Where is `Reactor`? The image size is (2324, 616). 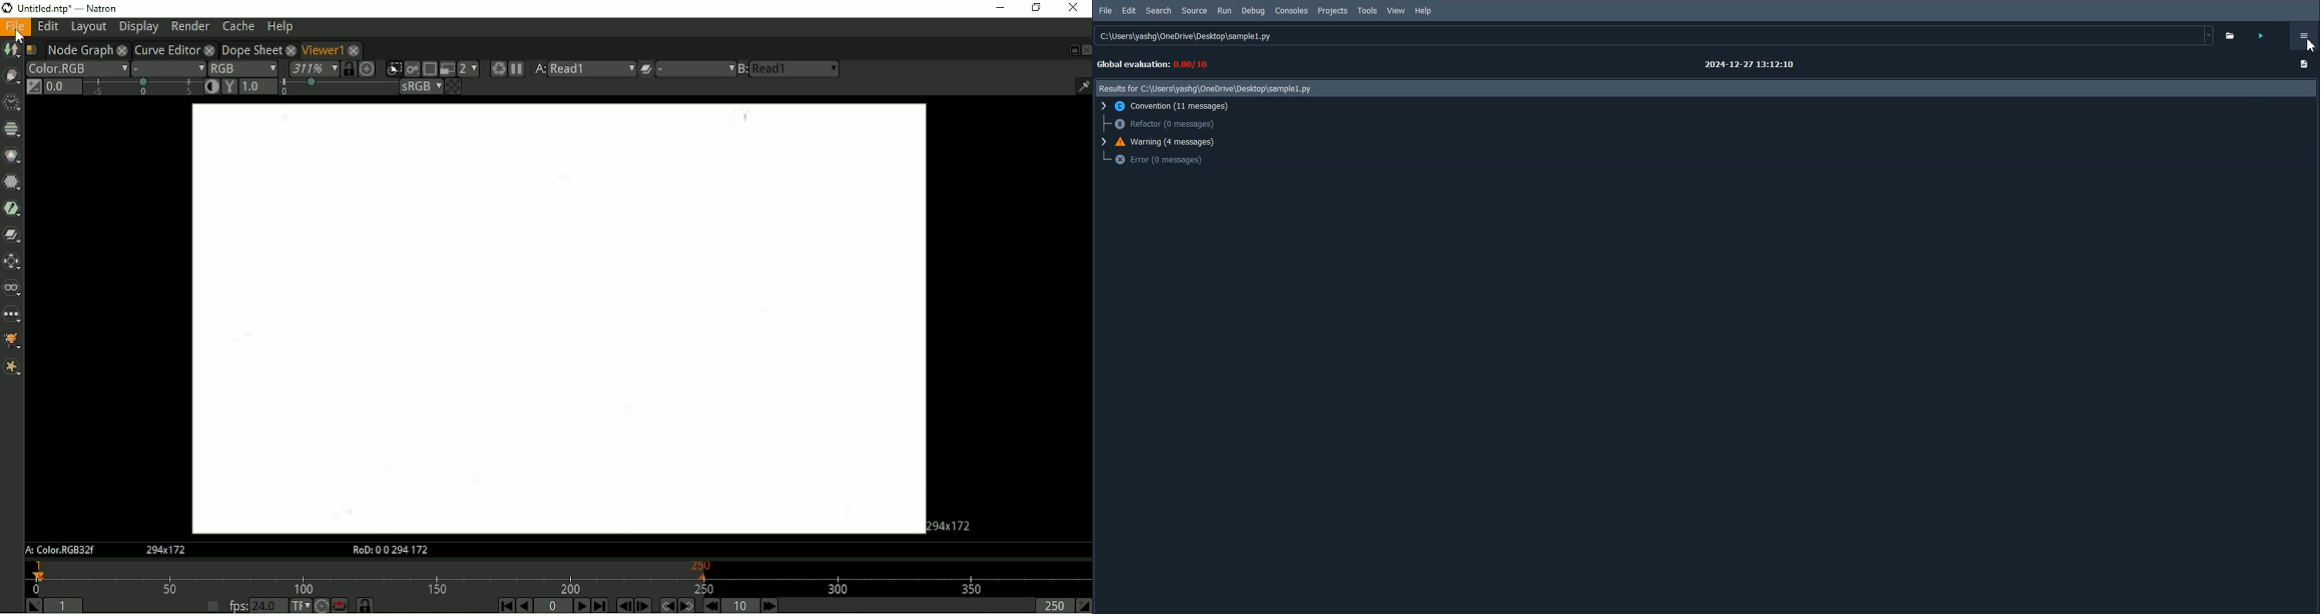 Reactor is located at coordinates (1164, 124).